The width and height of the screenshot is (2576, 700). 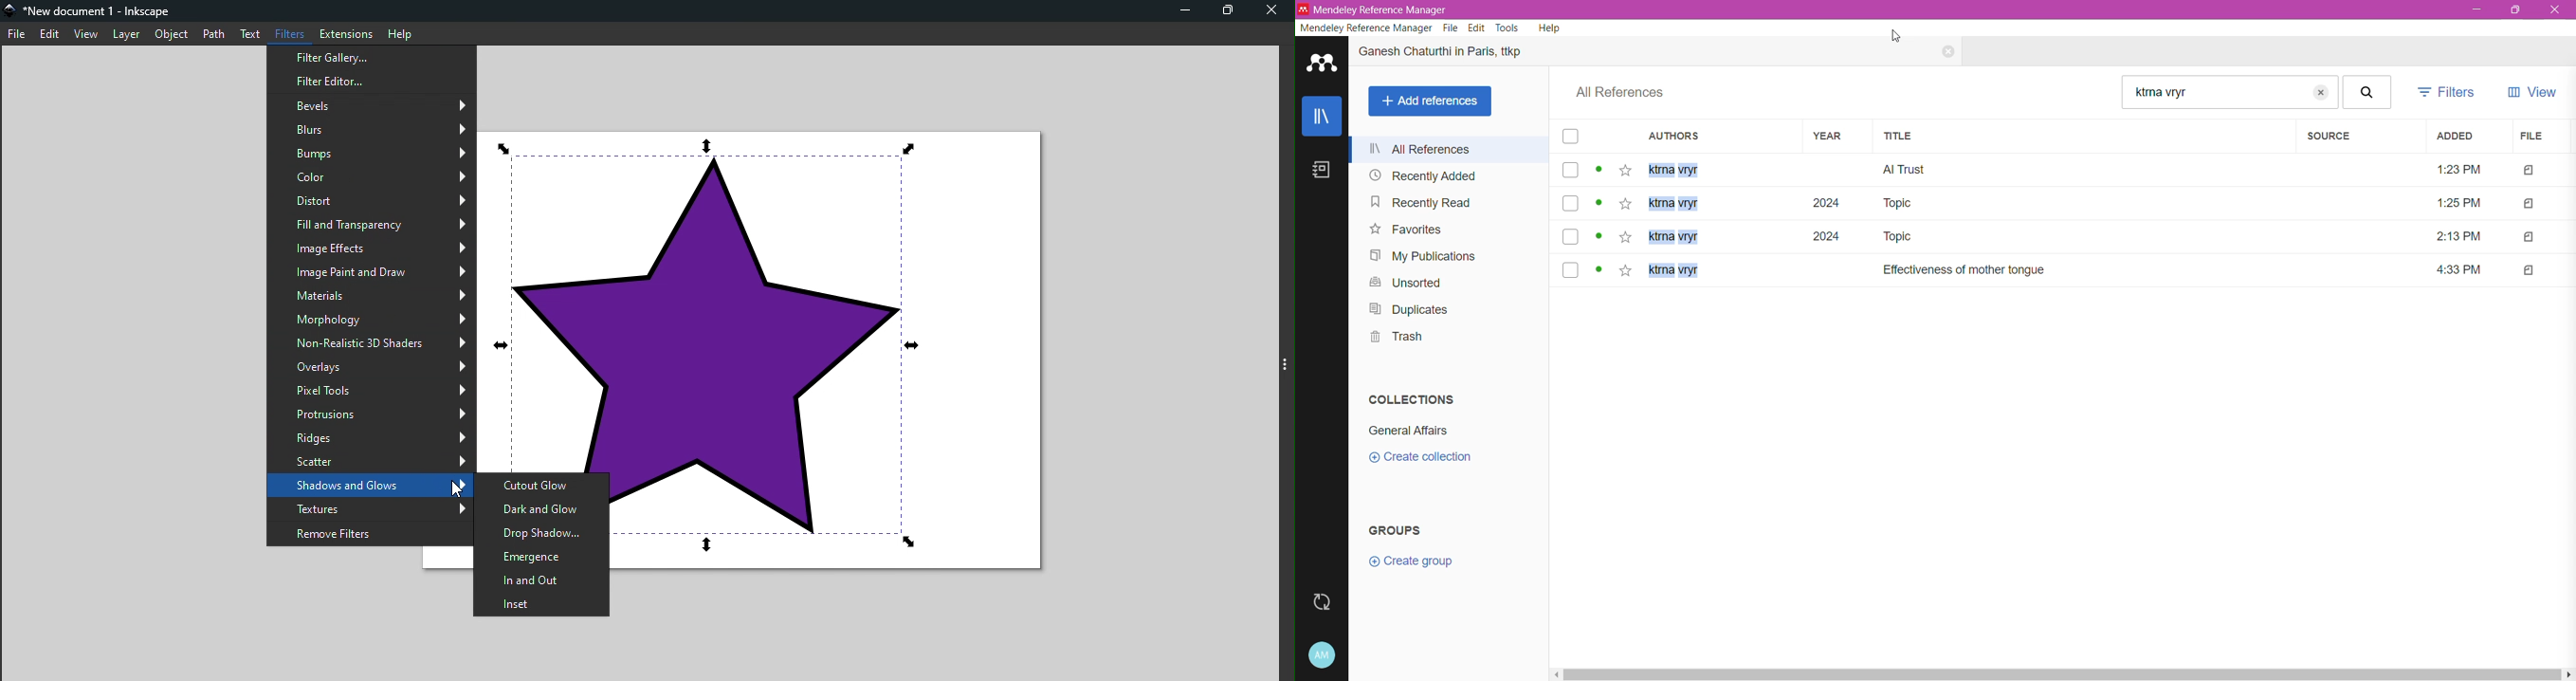 I want to click on File, so click(x=2540, y=137).